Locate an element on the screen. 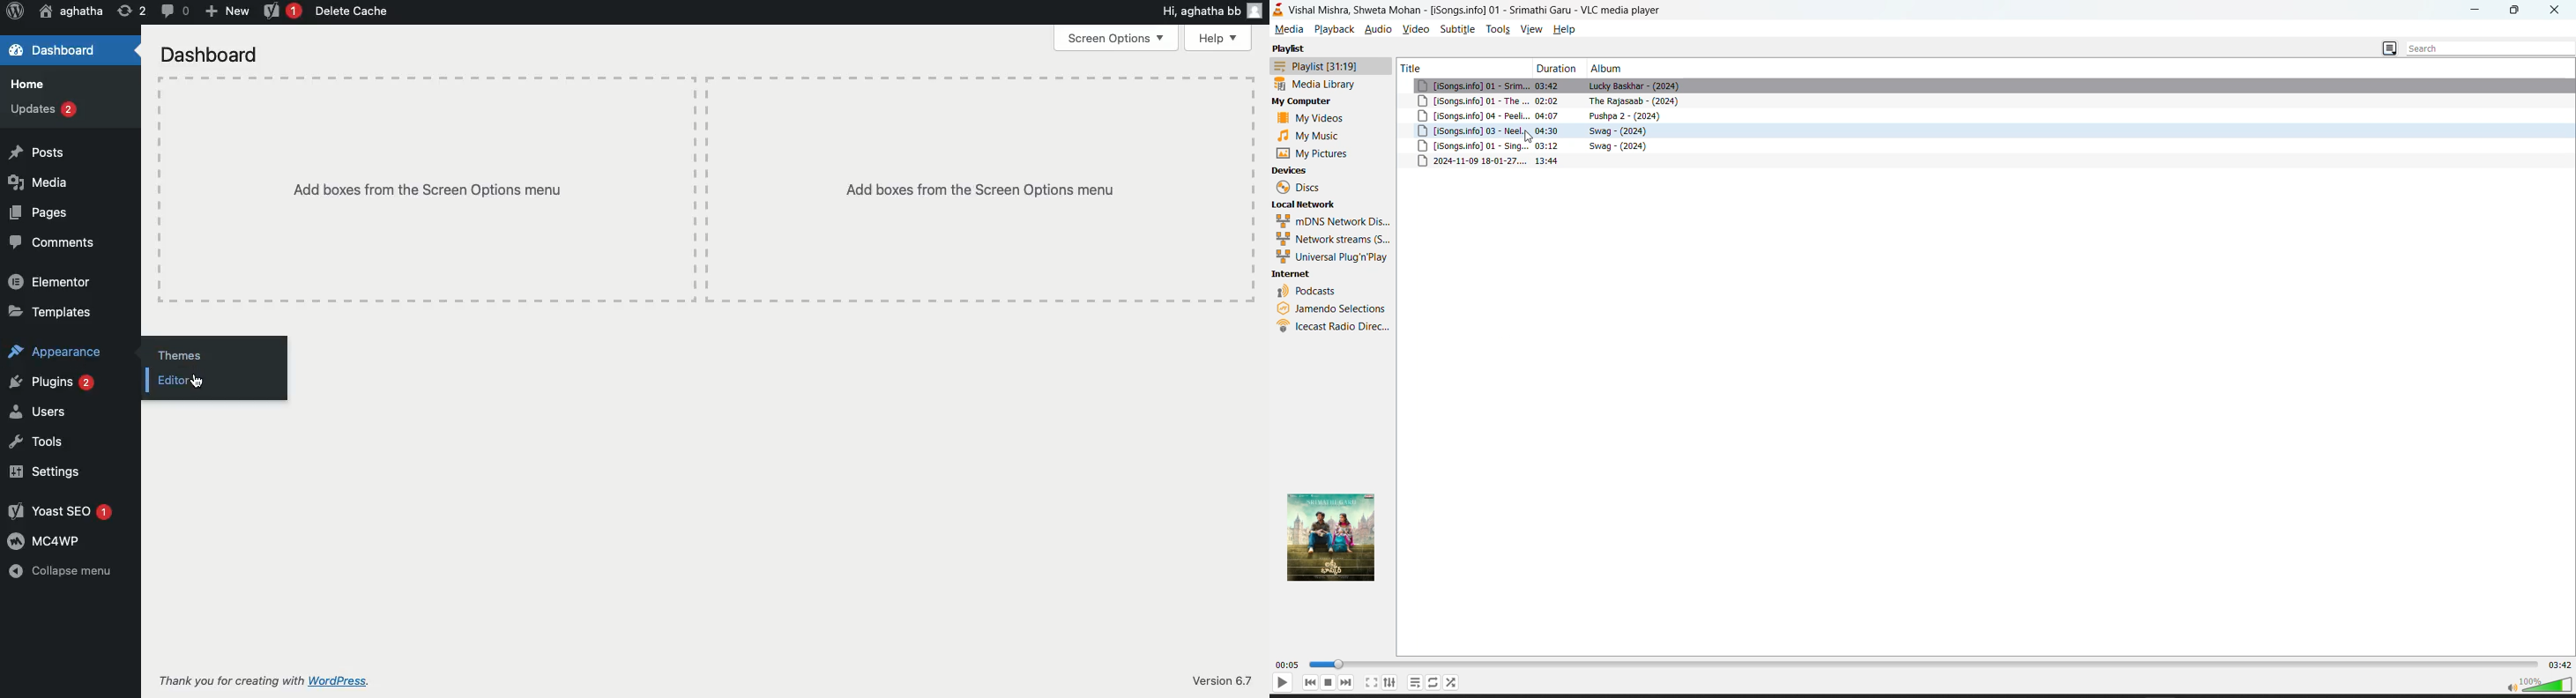 The width and height of the screenshot is (2576, 700). MC4WP is located at coordinates (47, 542).